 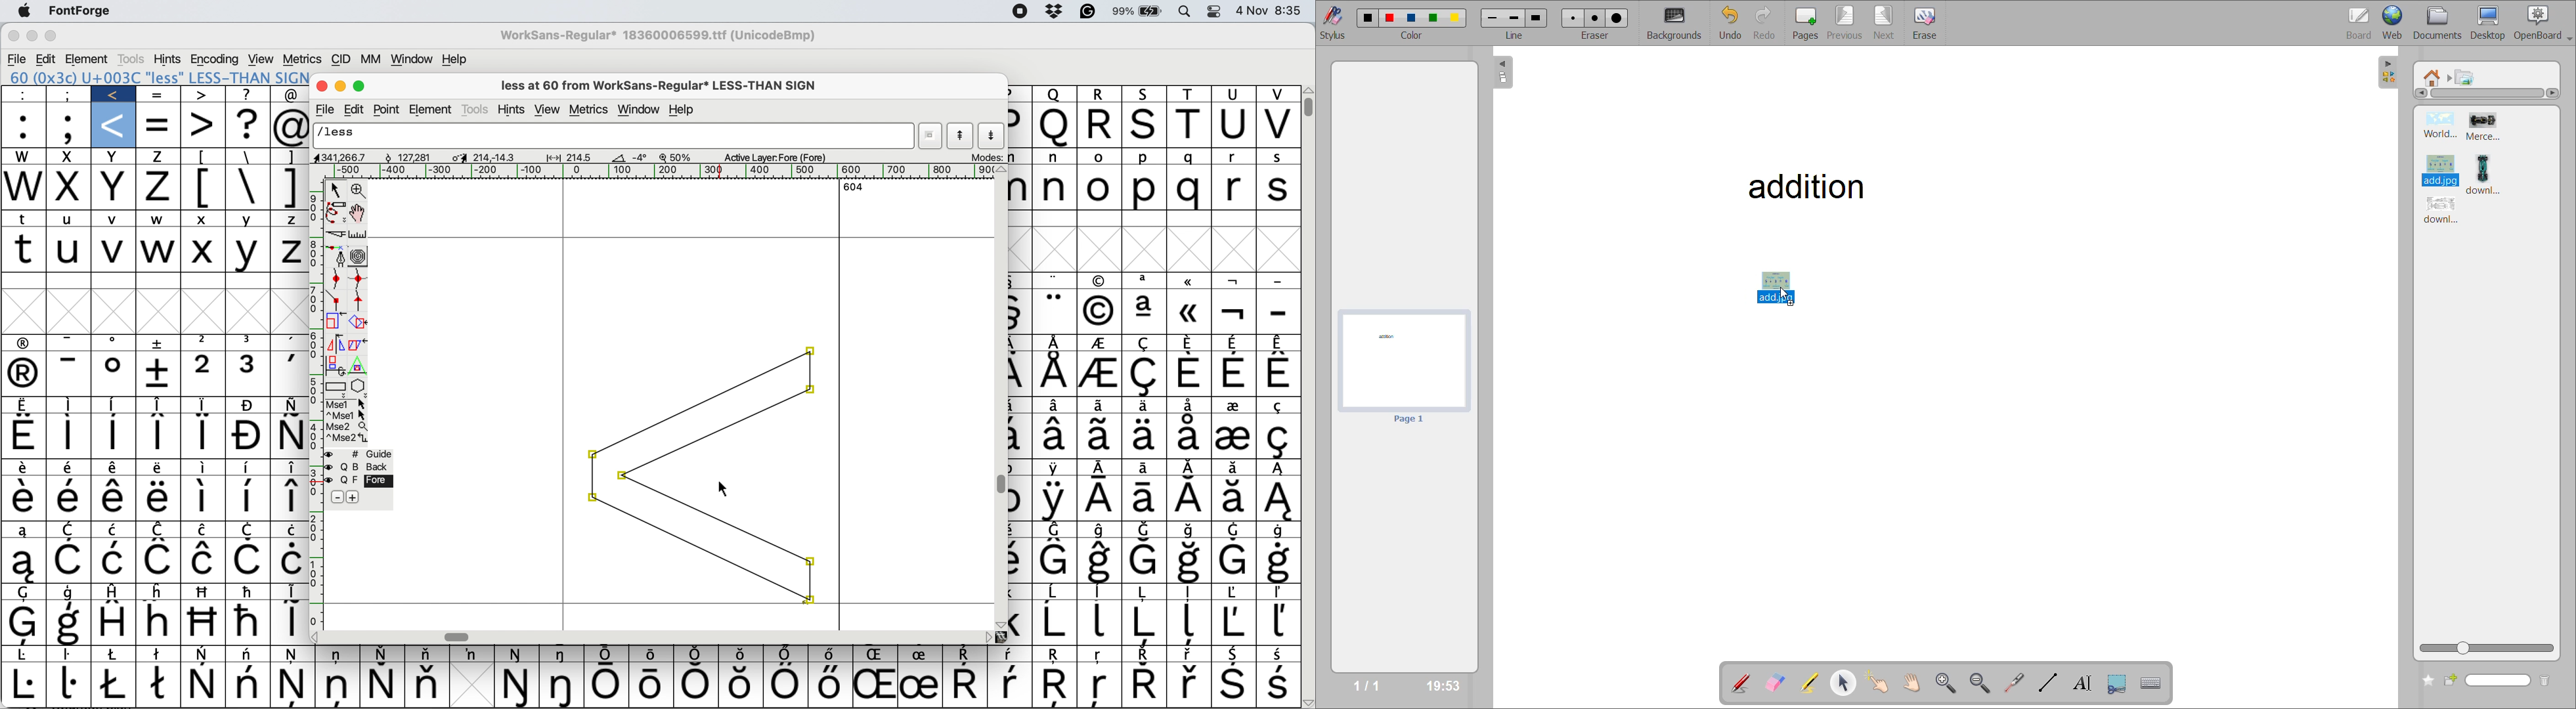 I want to click on Symbol, so click(x=1099, y=592).